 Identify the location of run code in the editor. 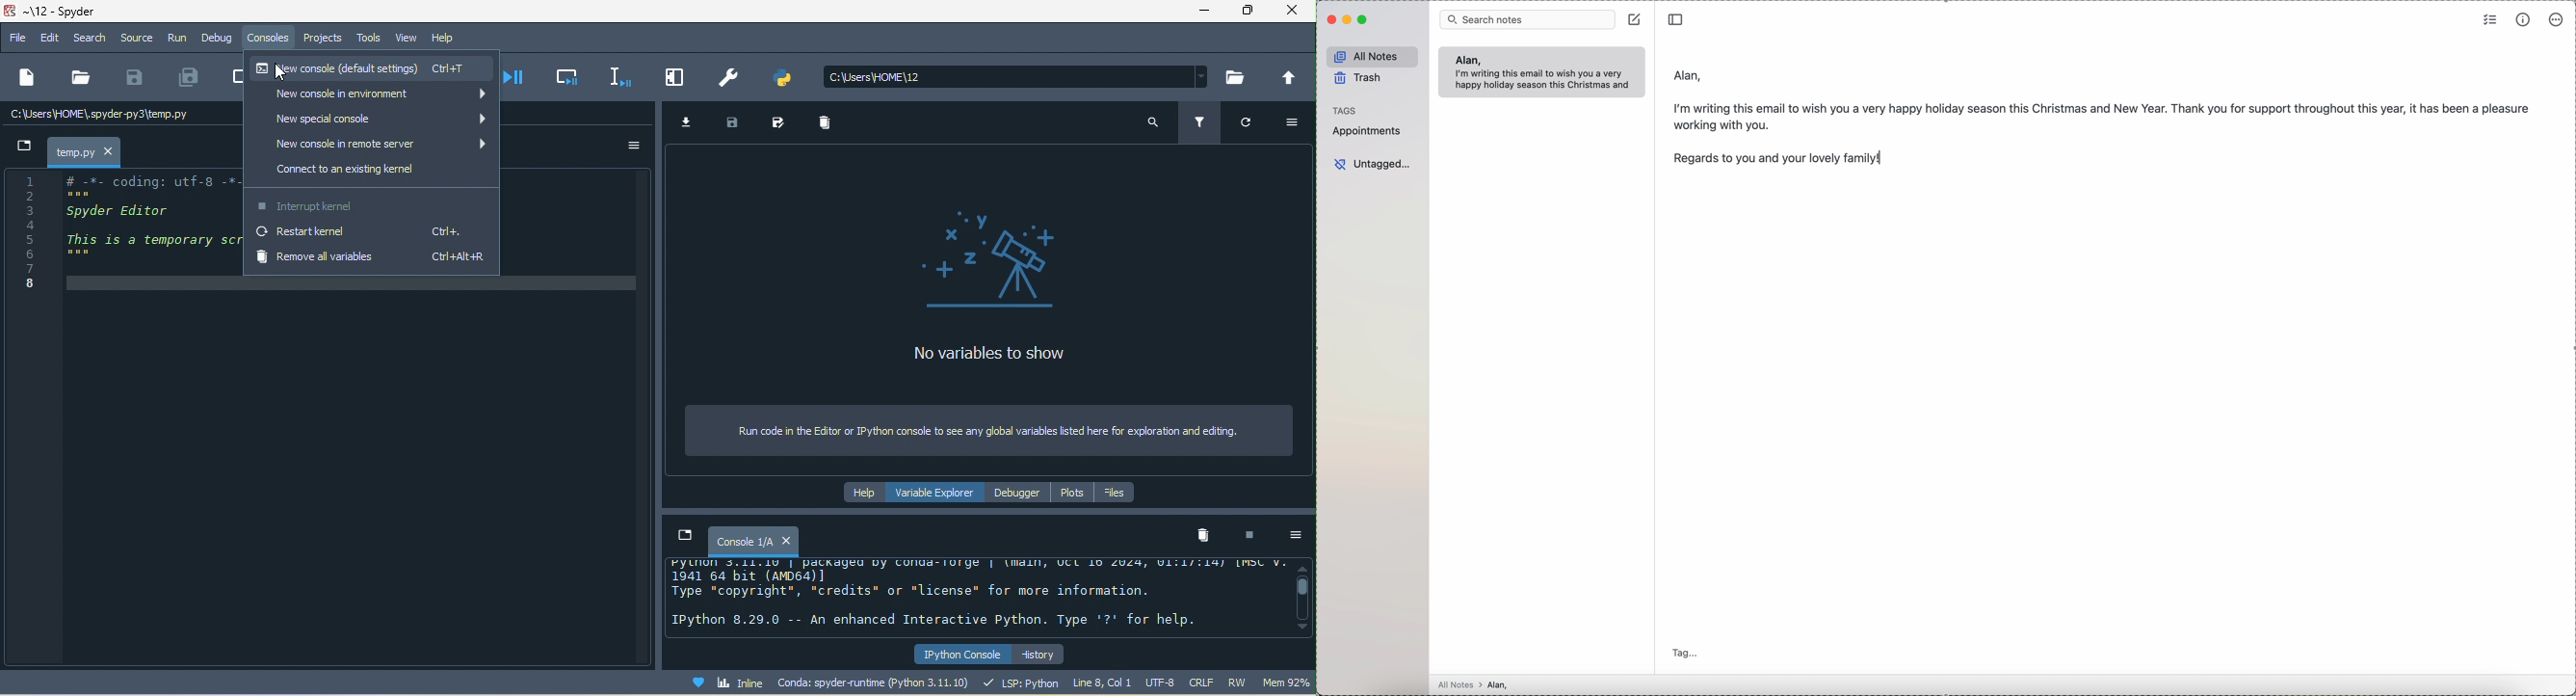
(991, 432).